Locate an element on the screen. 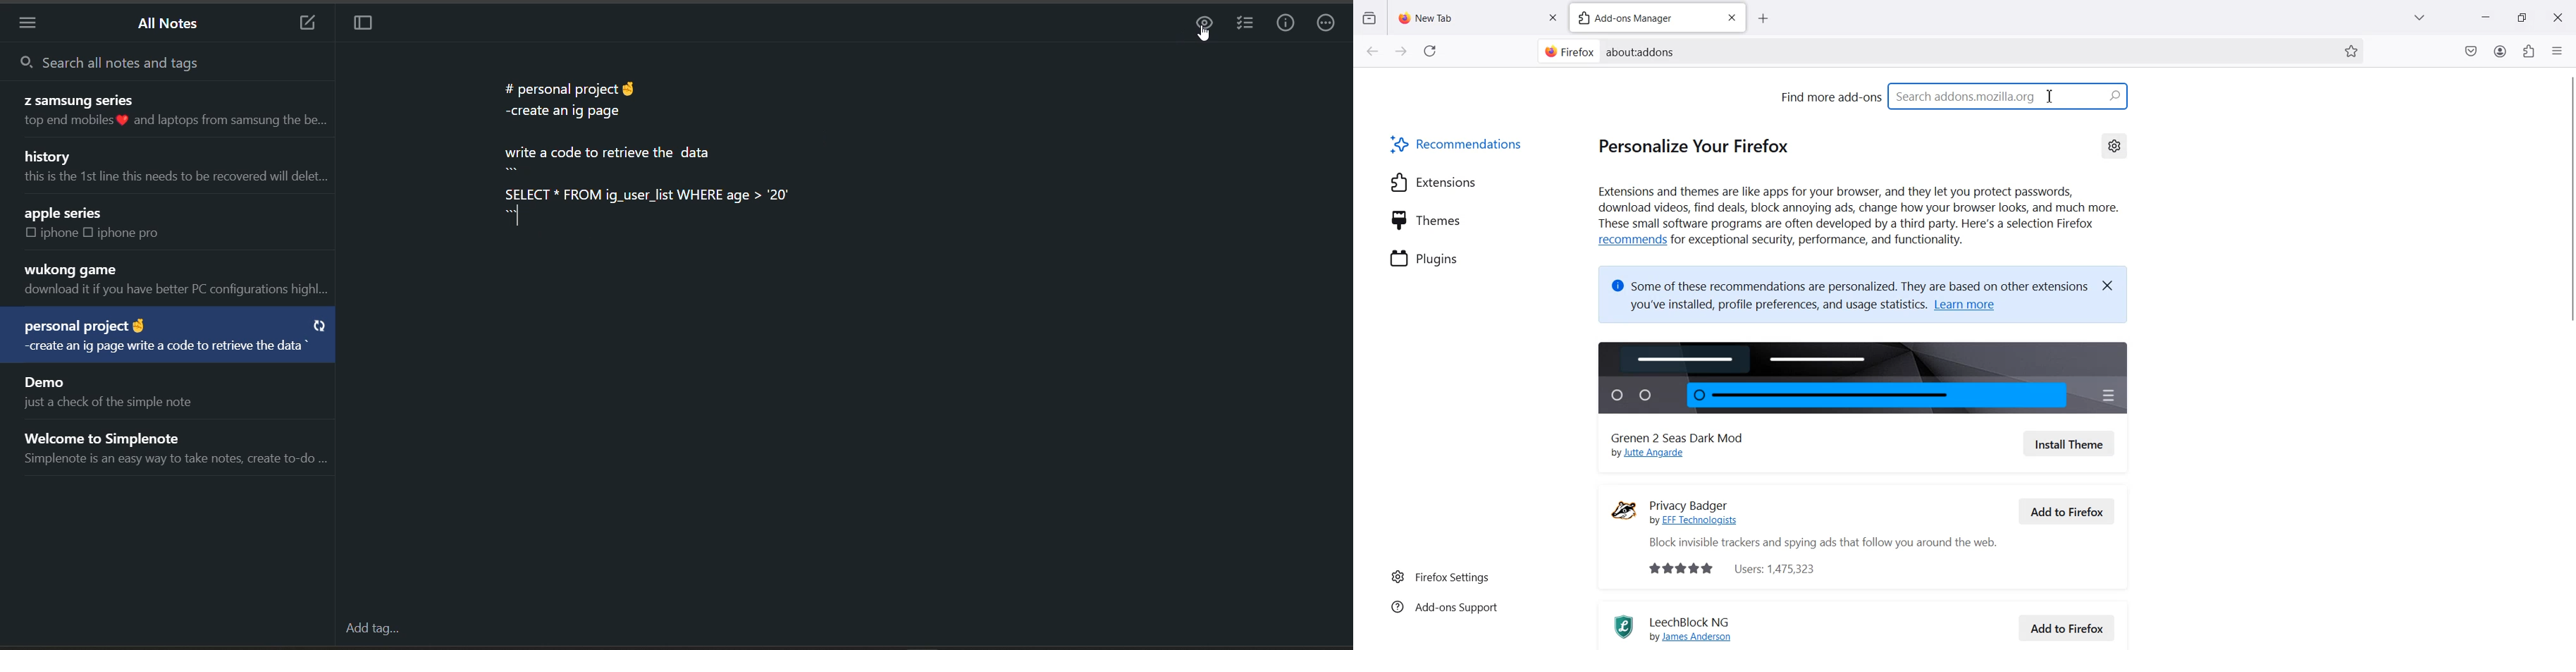 The height and width of the screenshot is (672, 2576). for exceptional security, performance, and functionality. is located at coordinates (1827, 242).